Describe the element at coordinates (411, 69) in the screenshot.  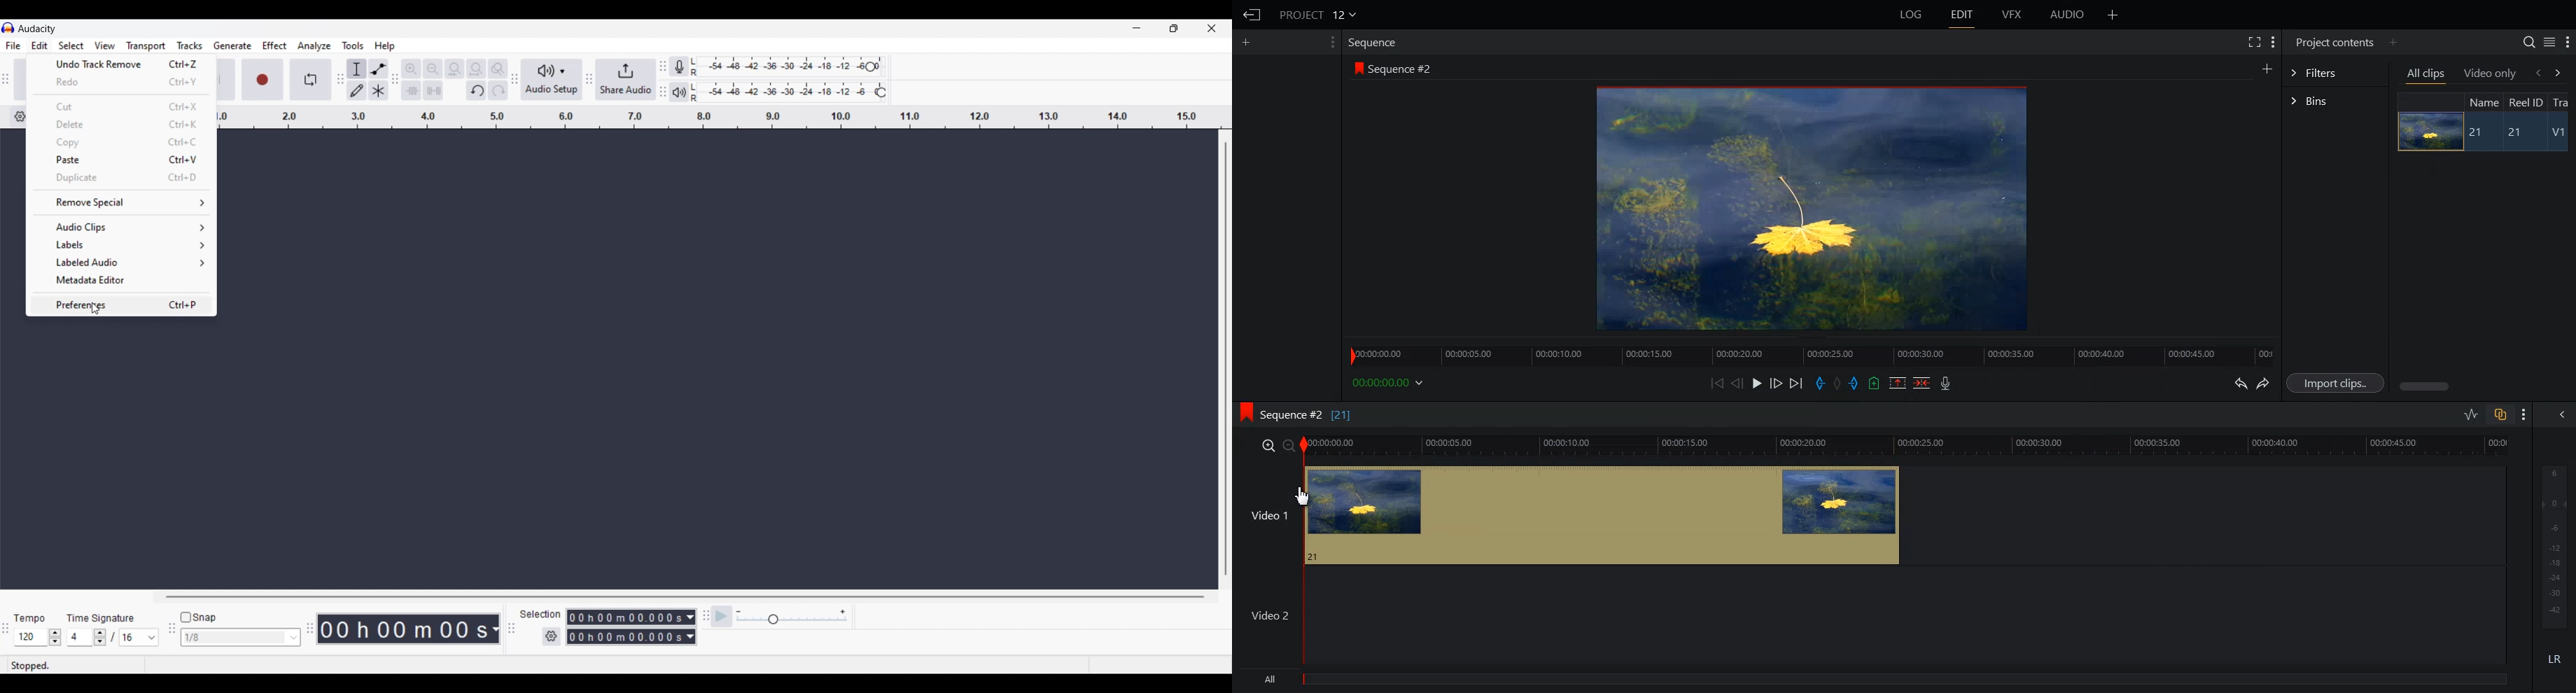
I see `Zoom in` at that location.